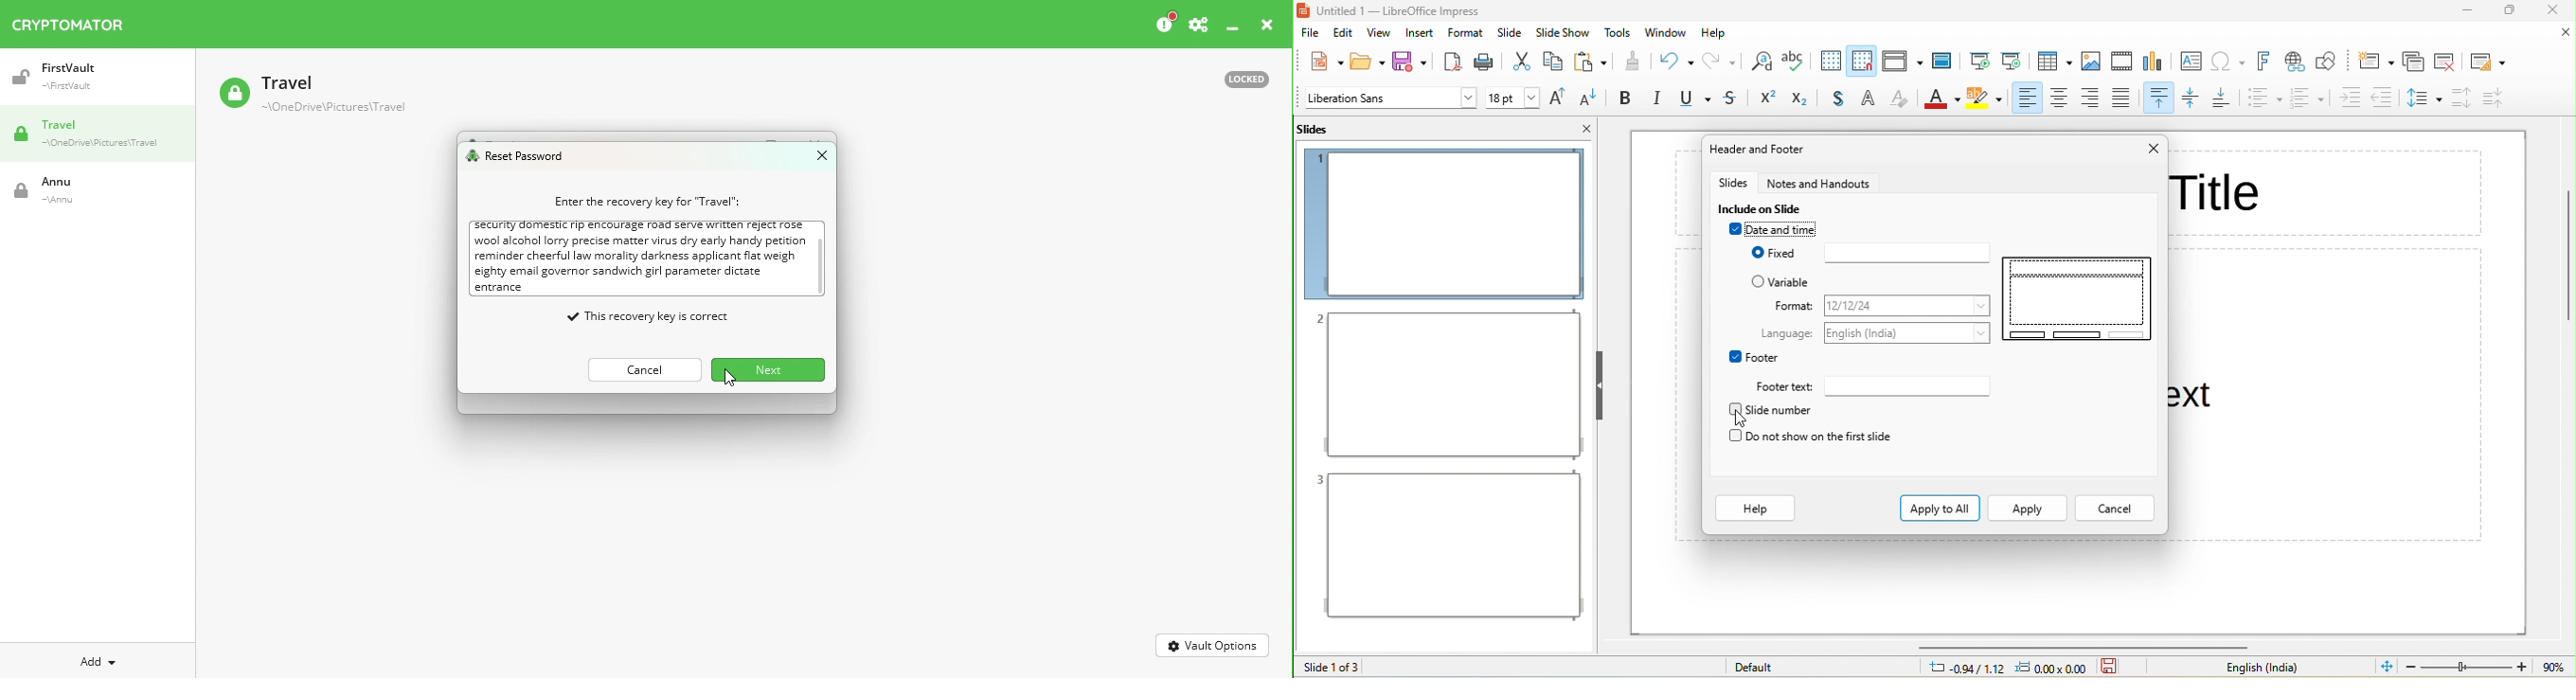 The width and height of the screenshot is (2576, 700). I want to click on default, so click(1765, 668).